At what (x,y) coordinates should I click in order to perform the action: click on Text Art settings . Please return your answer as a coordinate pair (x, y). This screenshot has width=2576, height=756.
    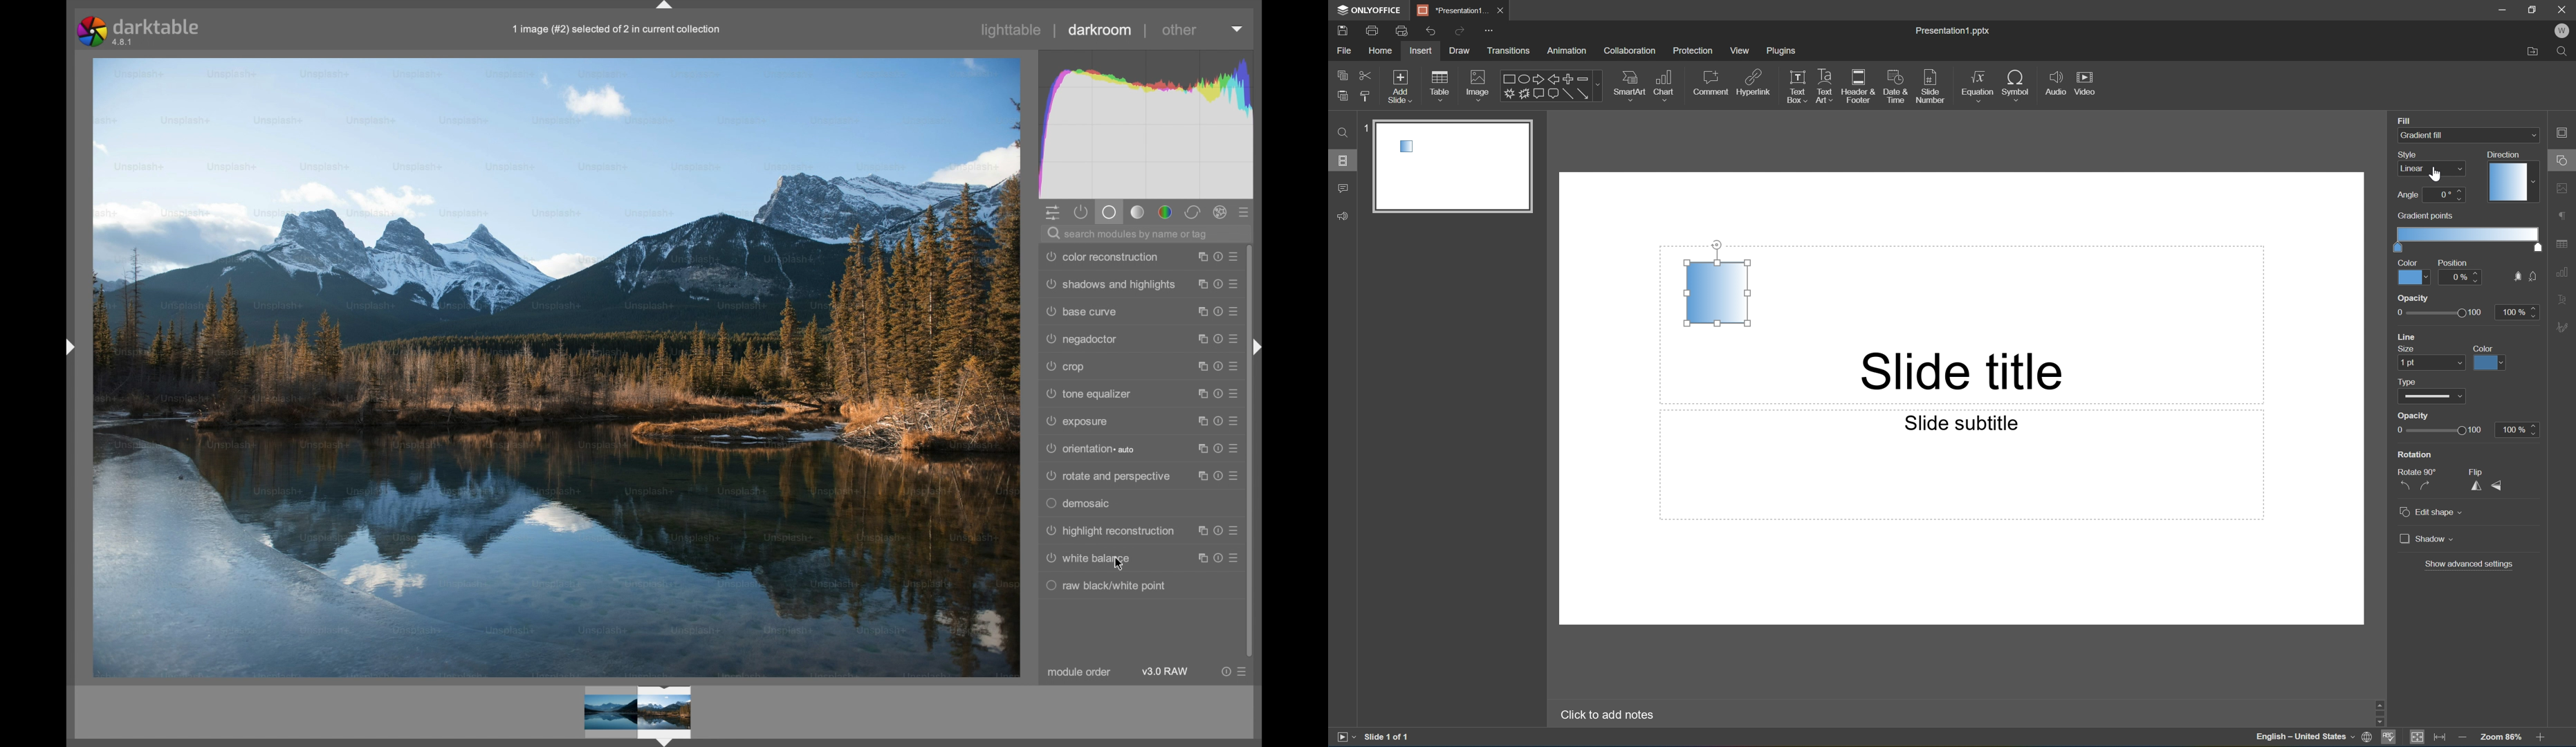
    Looking at the image, I should click on (2566, 298).